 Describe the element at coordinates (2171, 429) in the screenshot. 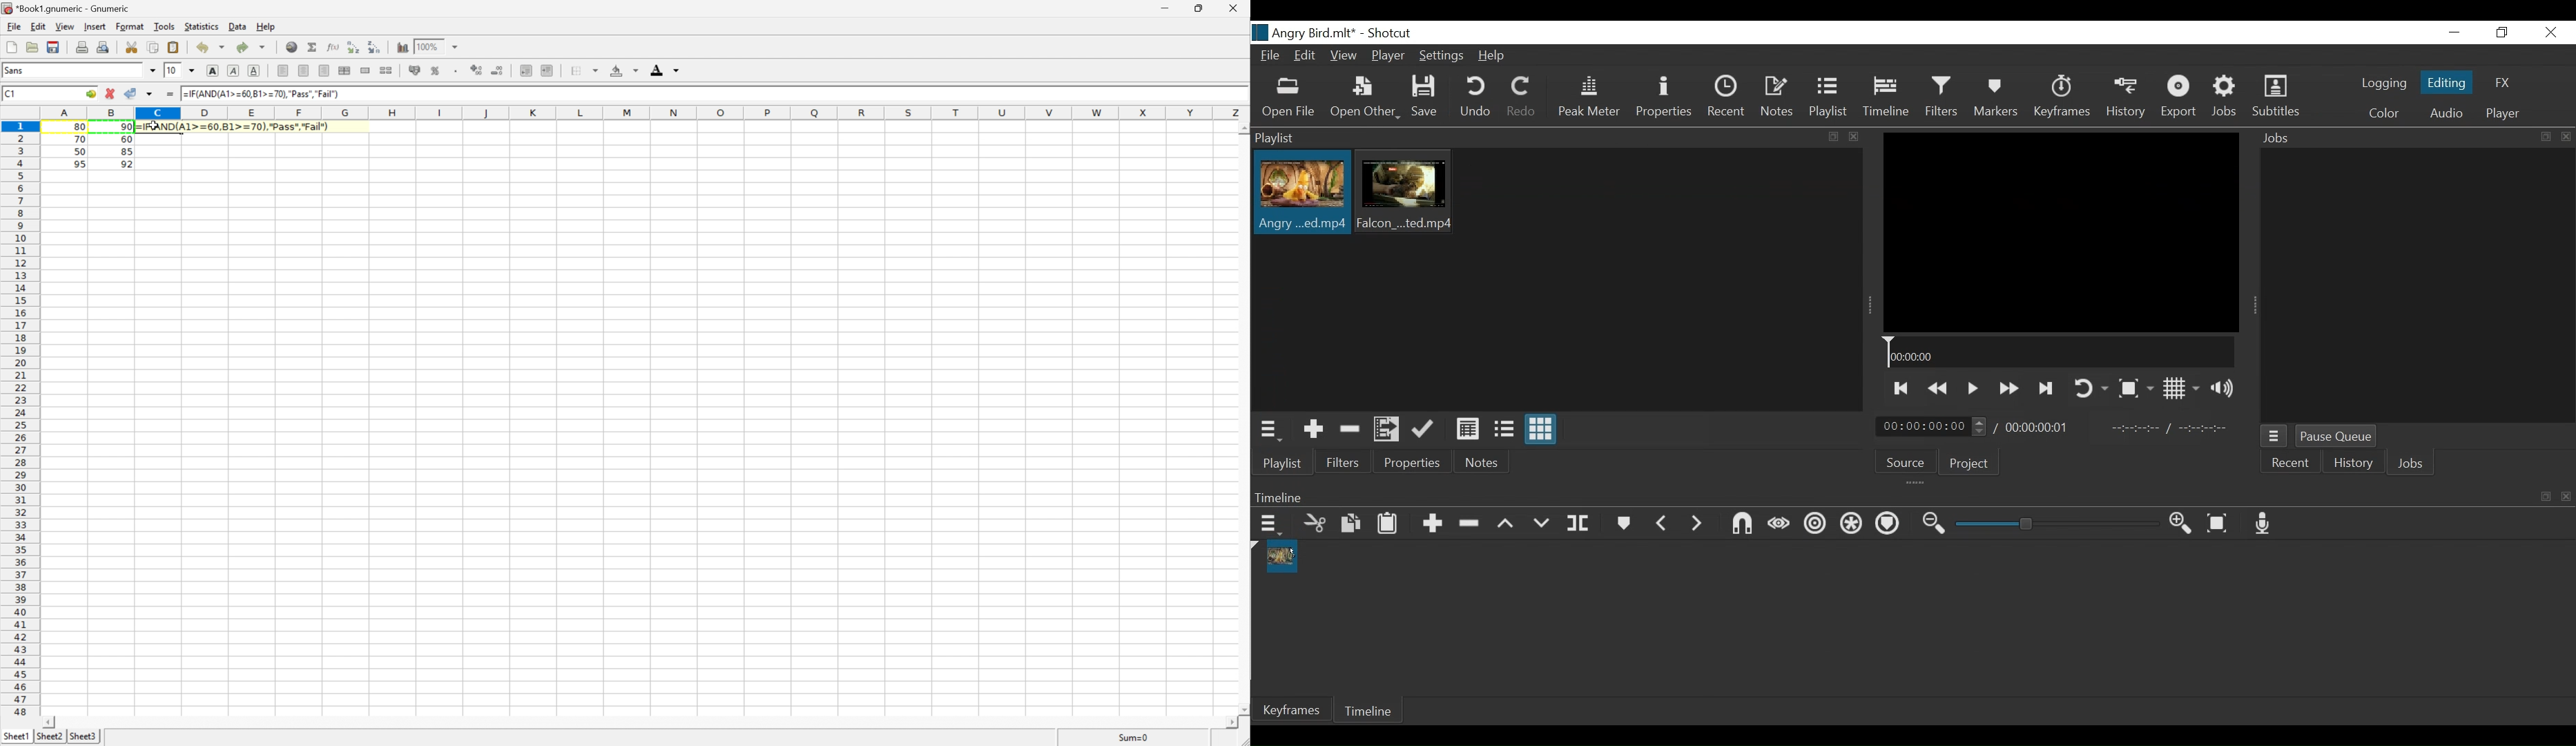

I see `In Point` at that location.